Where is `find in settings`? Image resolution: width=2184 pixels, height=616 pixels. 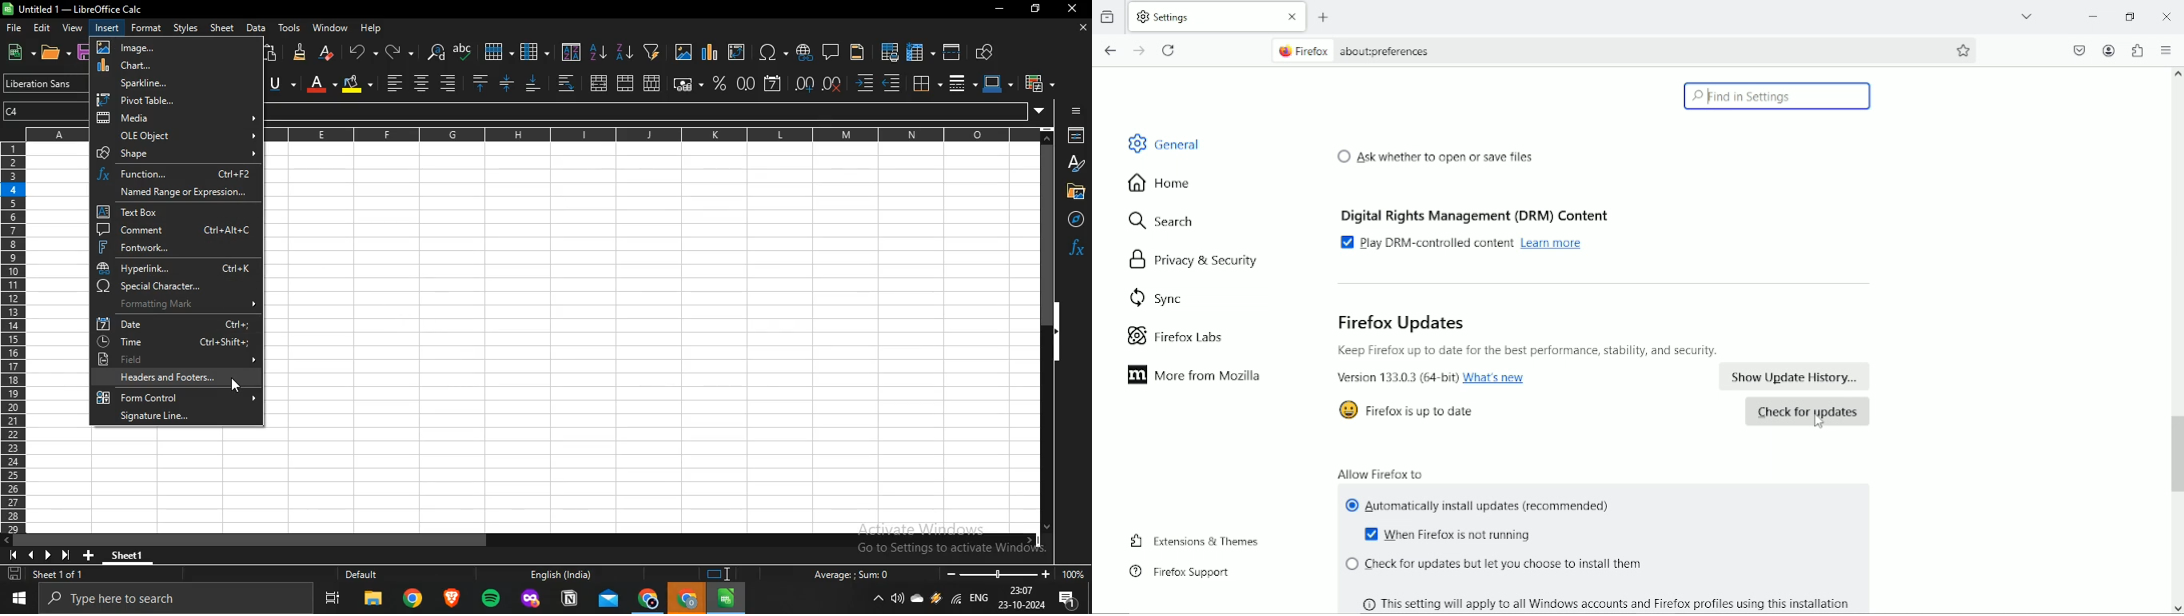
find in settings is located at coordinates (1777, 96).